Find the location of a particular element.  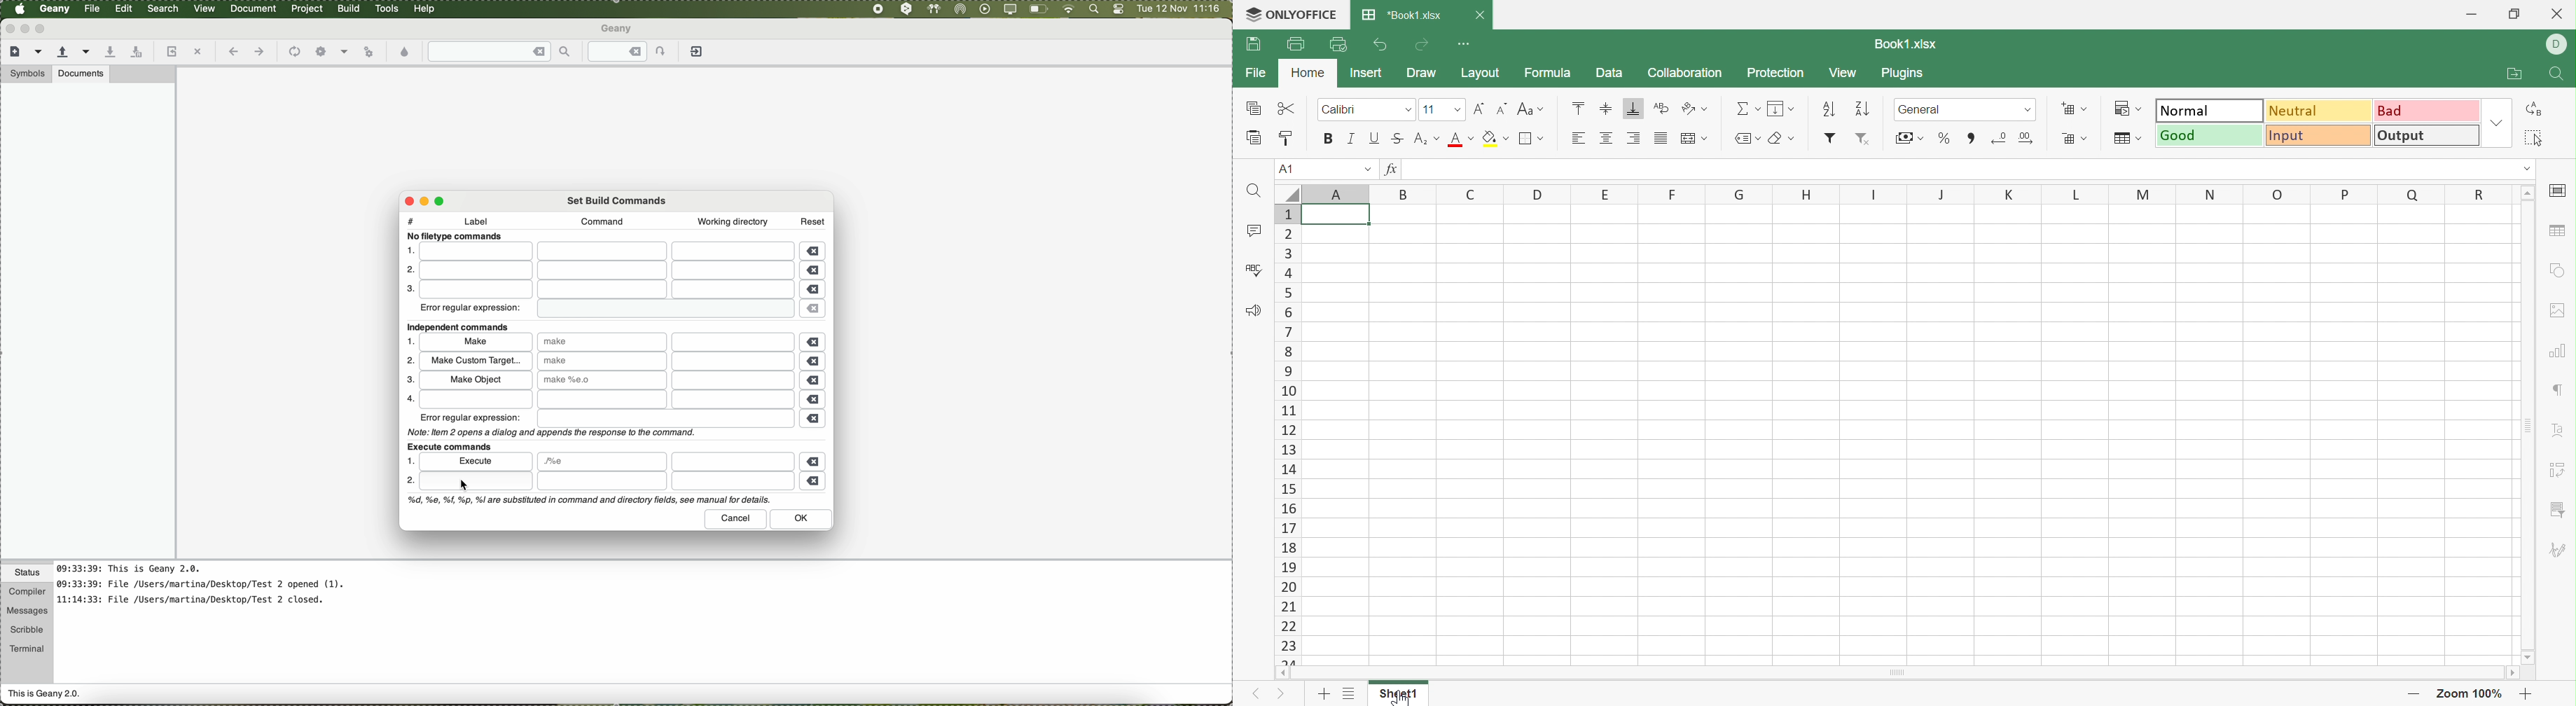

airpods is located at coordinates (933, 8).